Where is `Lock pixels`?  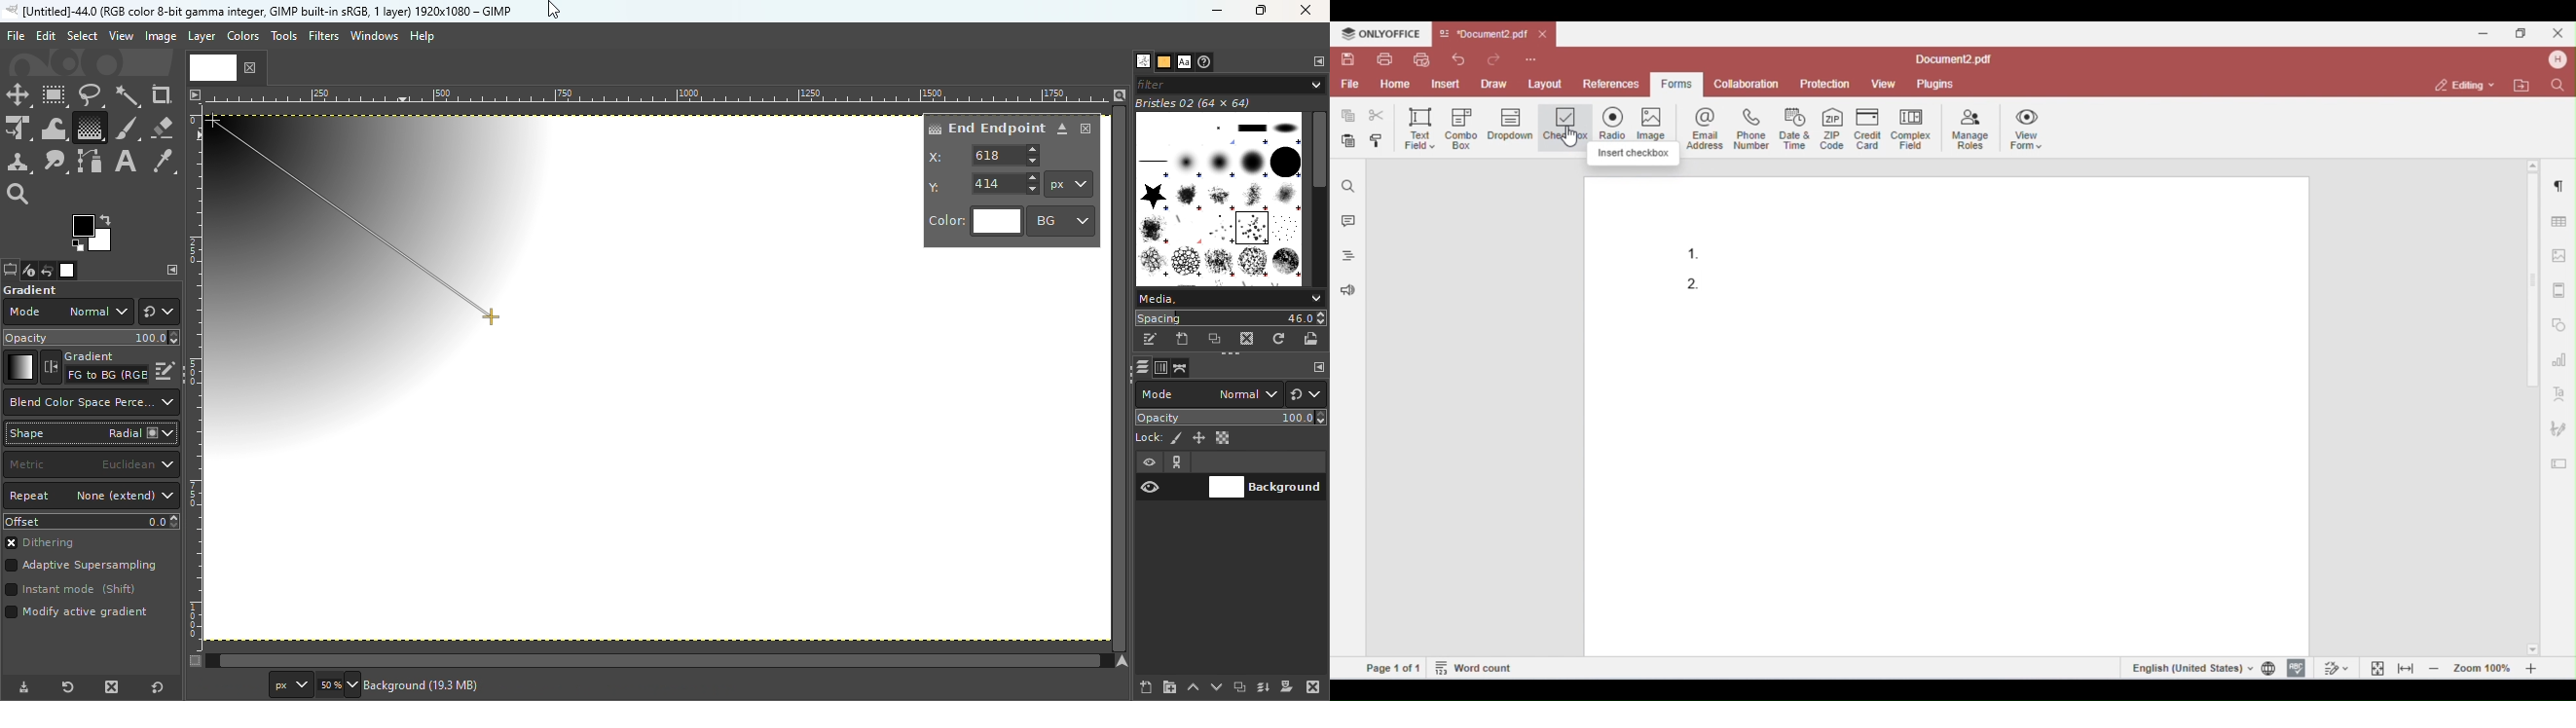 Lock pixels is located at coordinates (1159, 436).